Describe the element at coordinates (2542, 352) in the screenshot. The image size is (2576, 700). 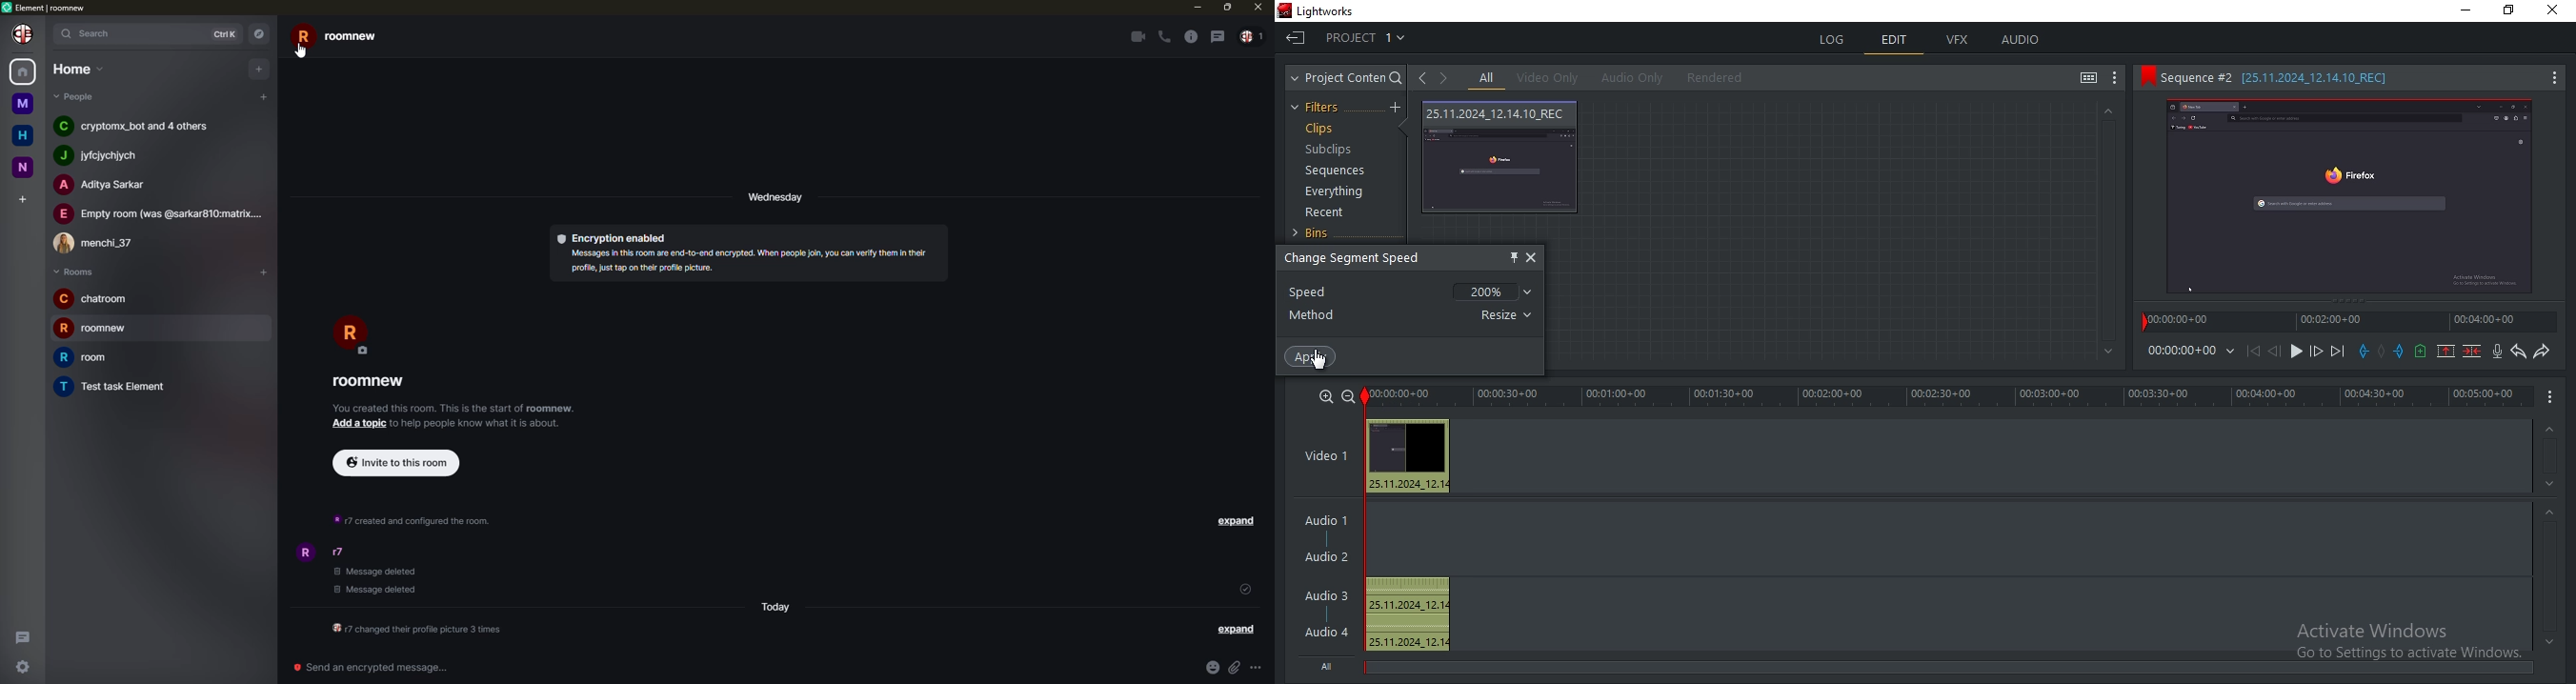
I see `redo` at that location.